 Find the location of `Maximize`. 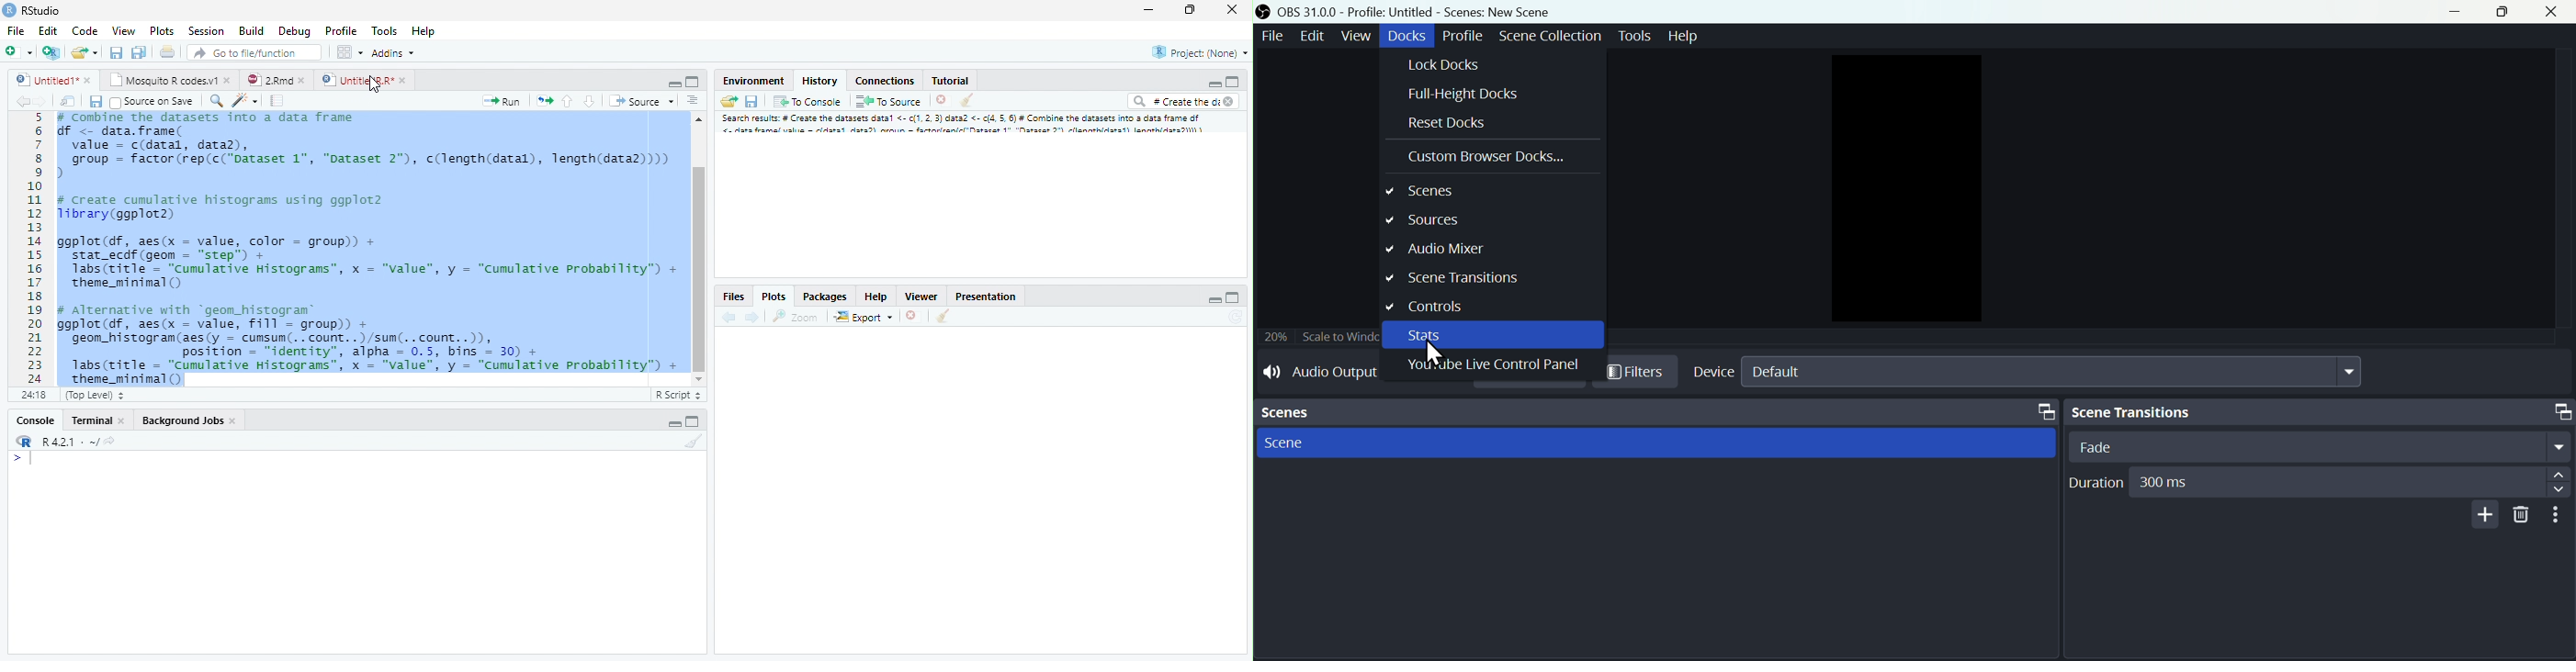

Maximize is located at coordinates (693, 81).